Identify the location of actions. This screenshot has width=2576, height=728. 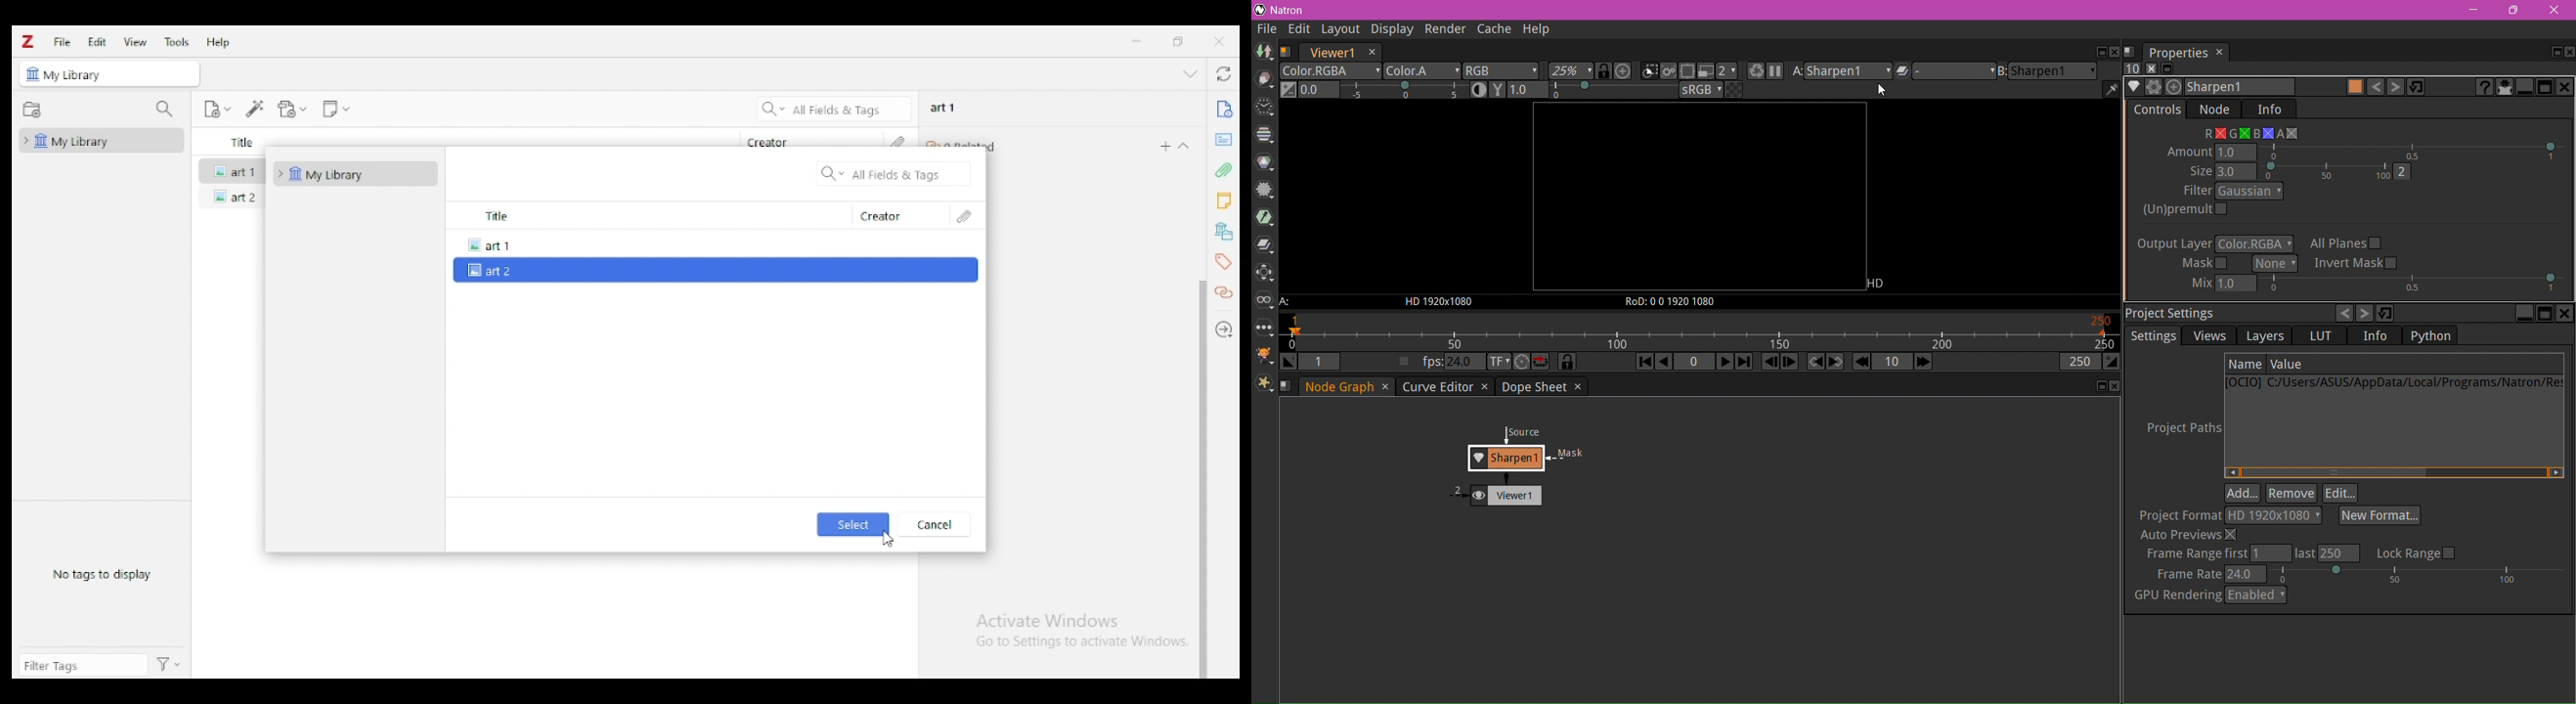
(169, 666).